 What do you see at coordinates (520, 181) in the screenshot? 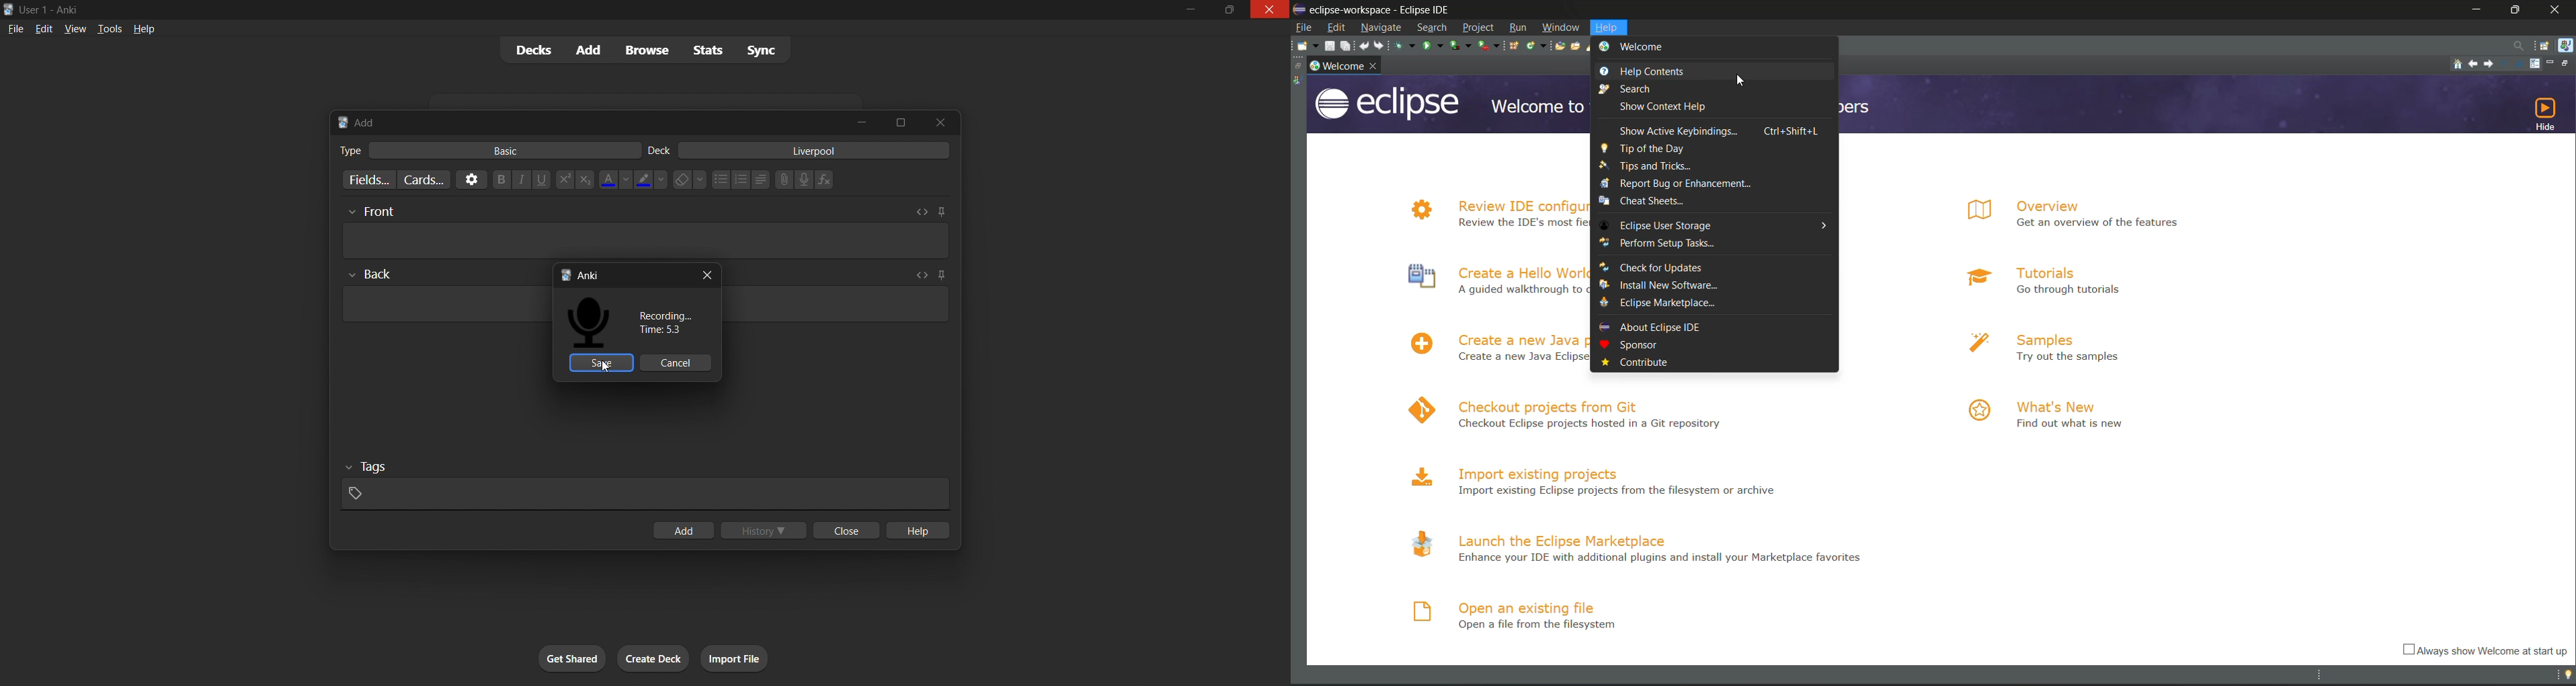
I see `italic` at bounding box center [520, 181].